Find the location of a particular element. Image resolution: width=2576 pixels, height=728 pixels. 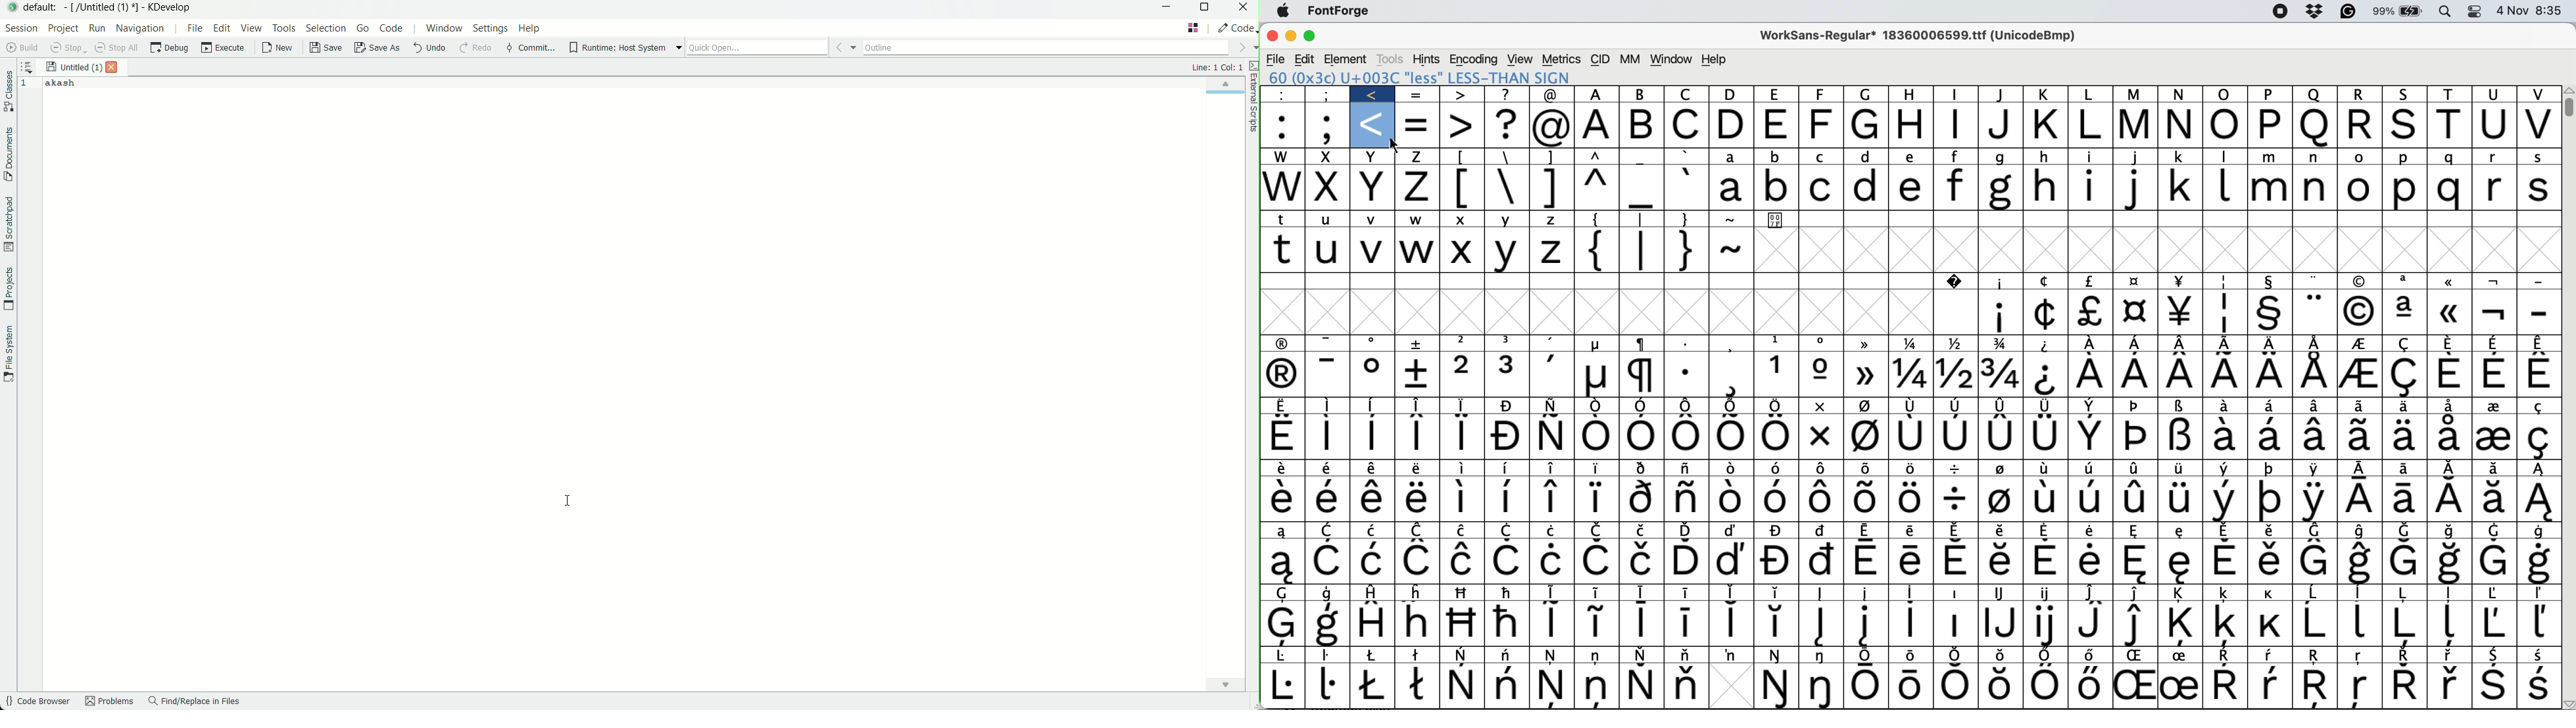

Symbol is located at coordinates (1684, 562).